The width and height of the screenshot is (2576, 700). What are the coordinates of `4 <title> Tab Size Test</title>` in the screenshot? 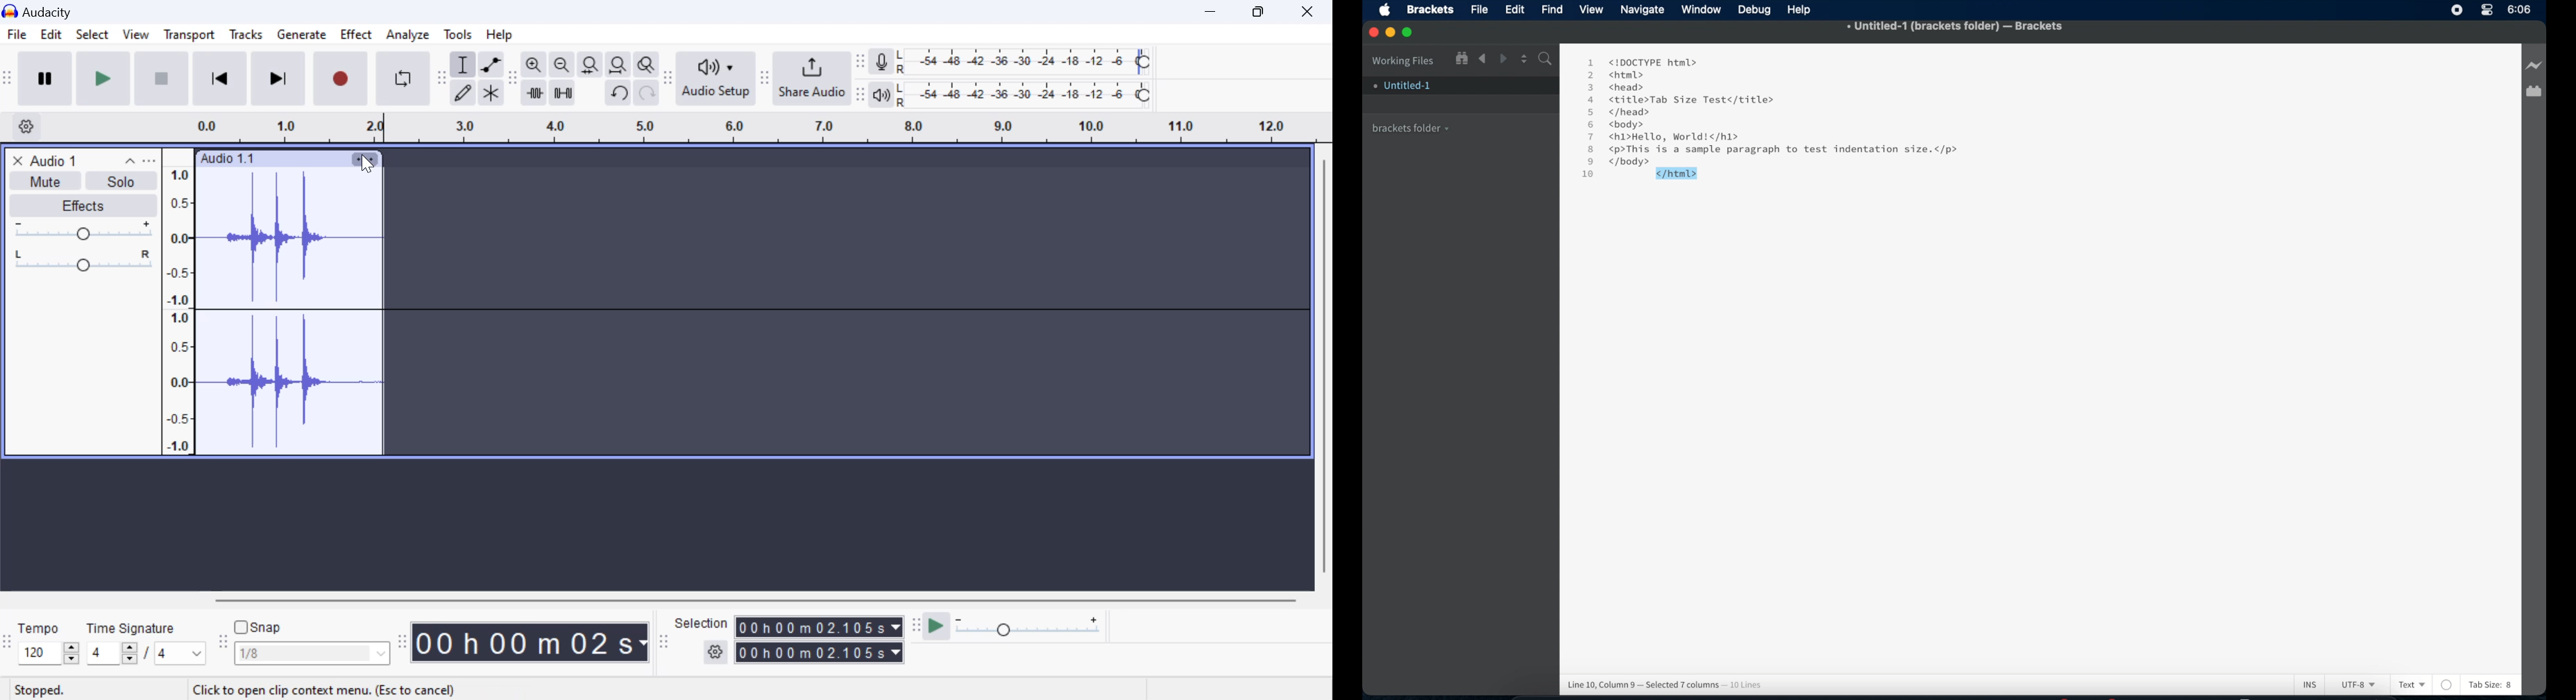 It's located at (1680, 100).